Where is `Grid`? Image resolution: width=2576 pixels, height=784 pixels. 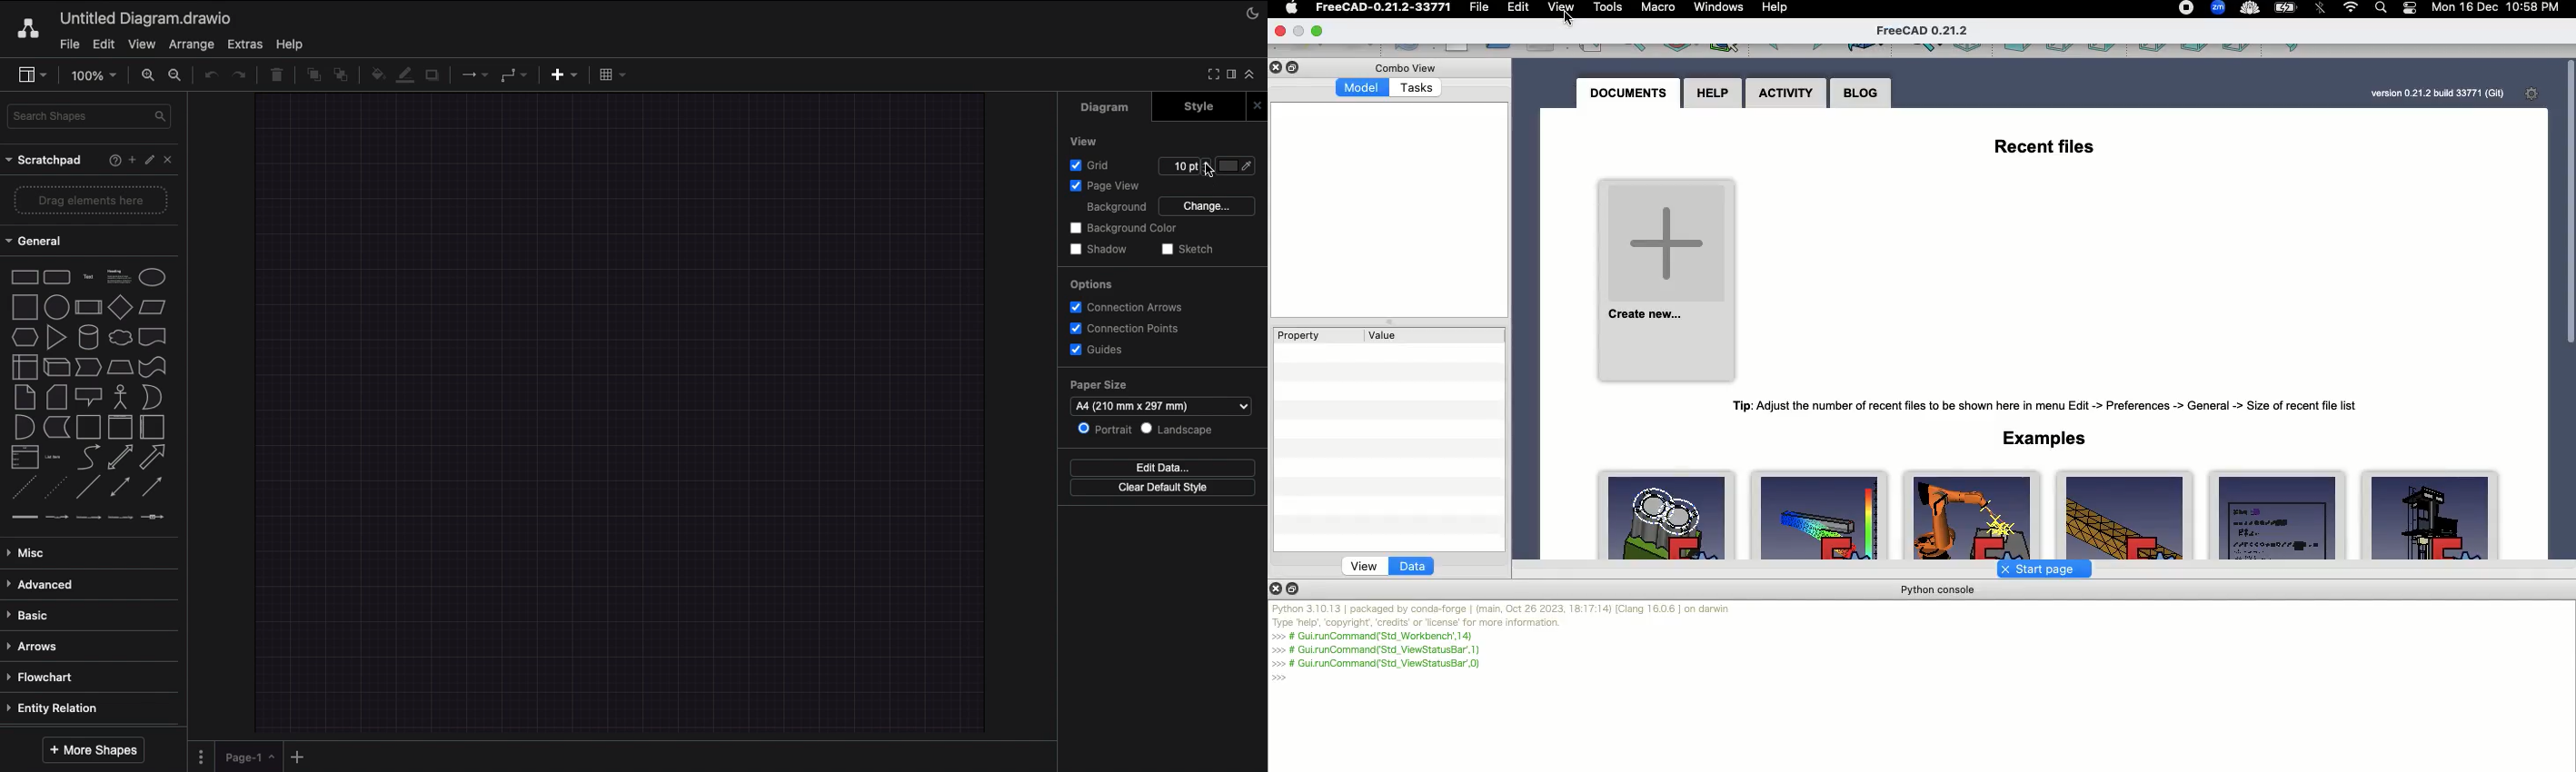
Grid is located at coordinates (1092, 167).